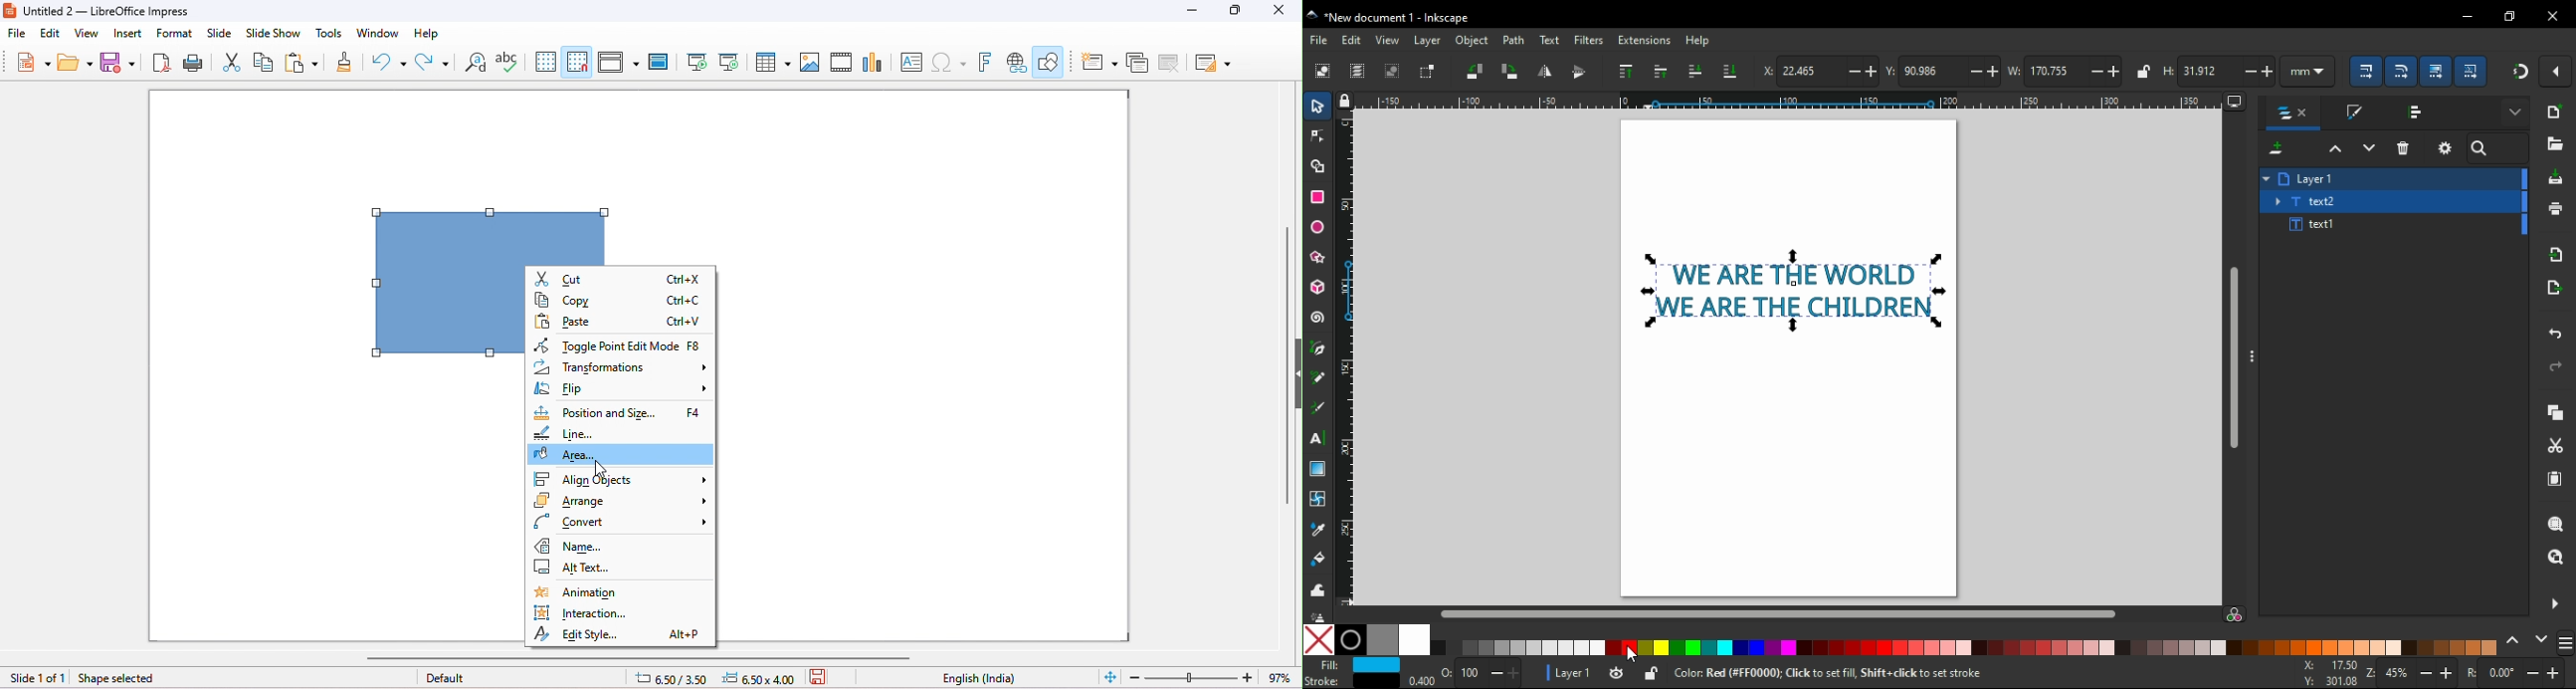 This screenshot has height=700, width=2576. Describe the element at coordinates (1319, 561) in the screenshot. I see `paint bucket tool` at that location.